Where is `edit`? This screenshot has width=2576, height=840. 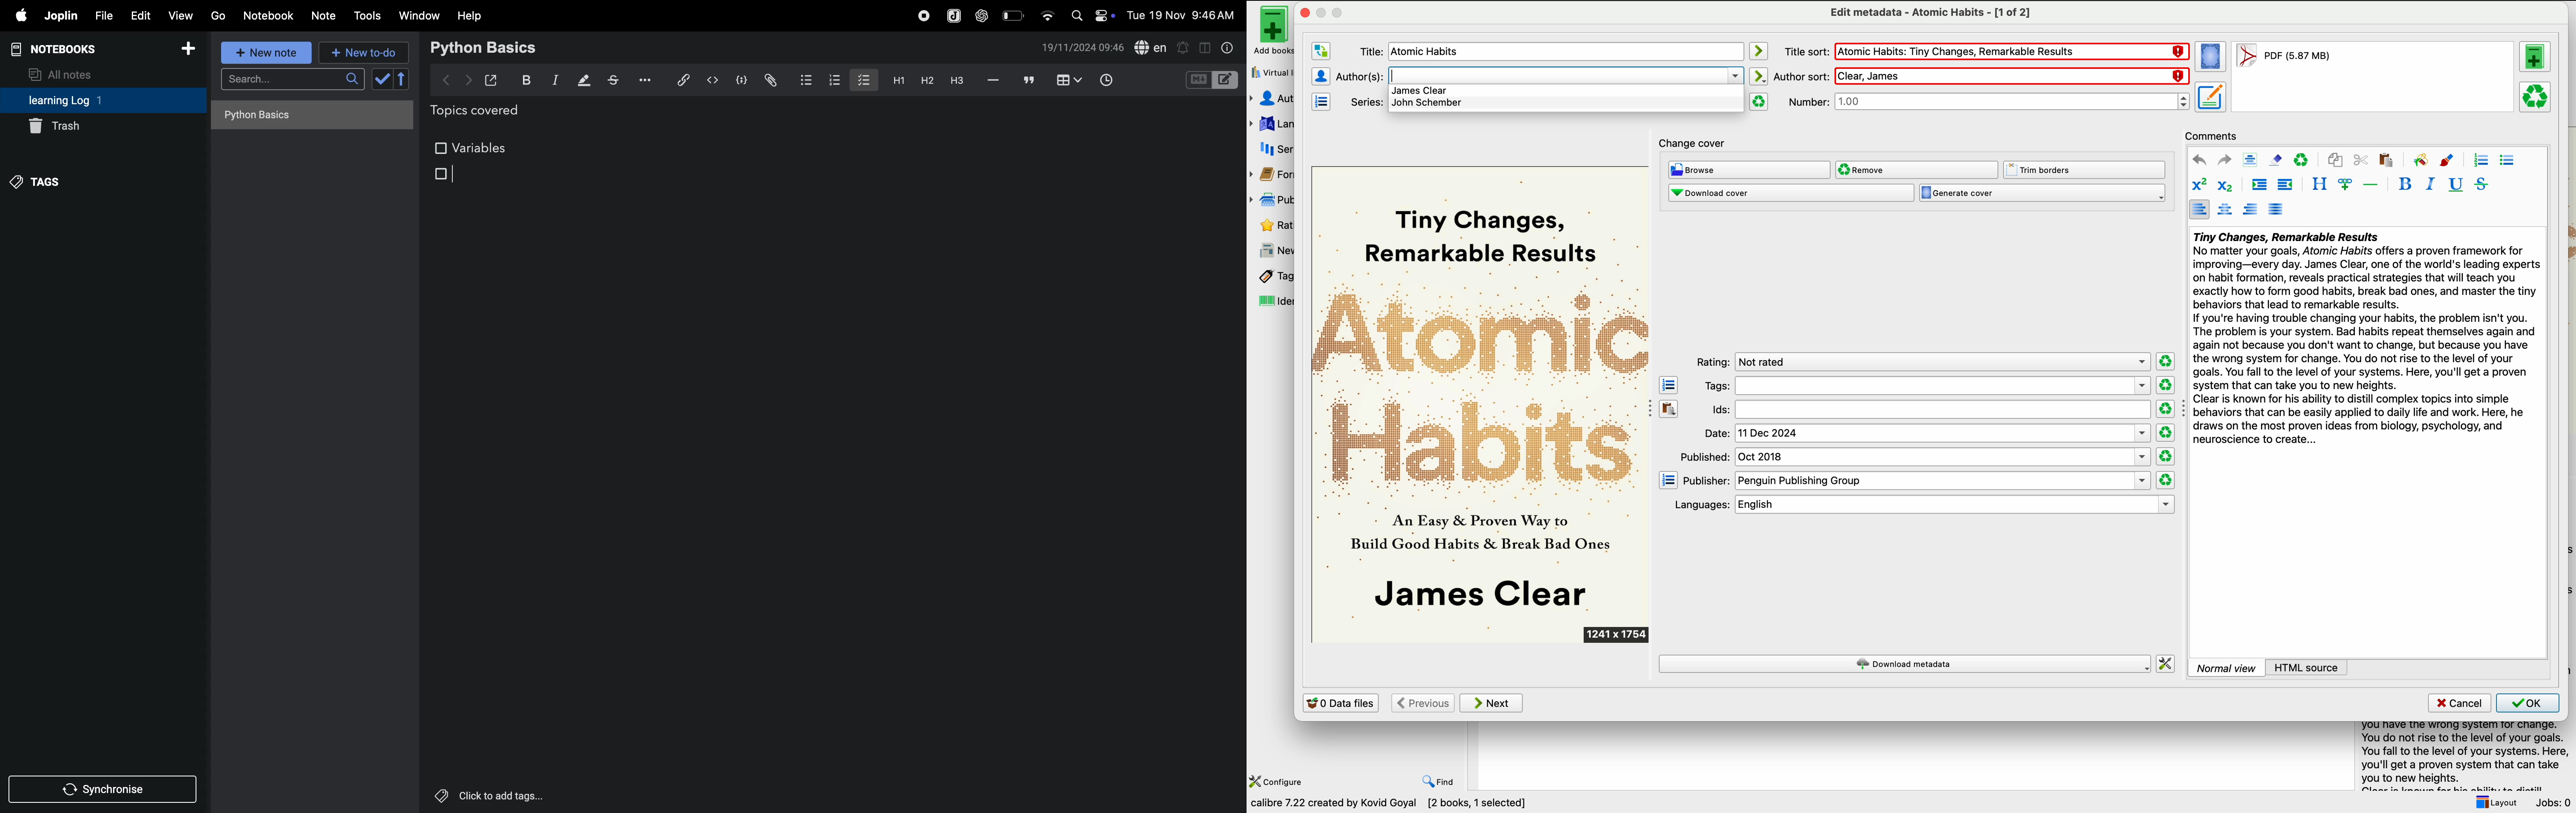
edit is located at coordinates (139, 15).